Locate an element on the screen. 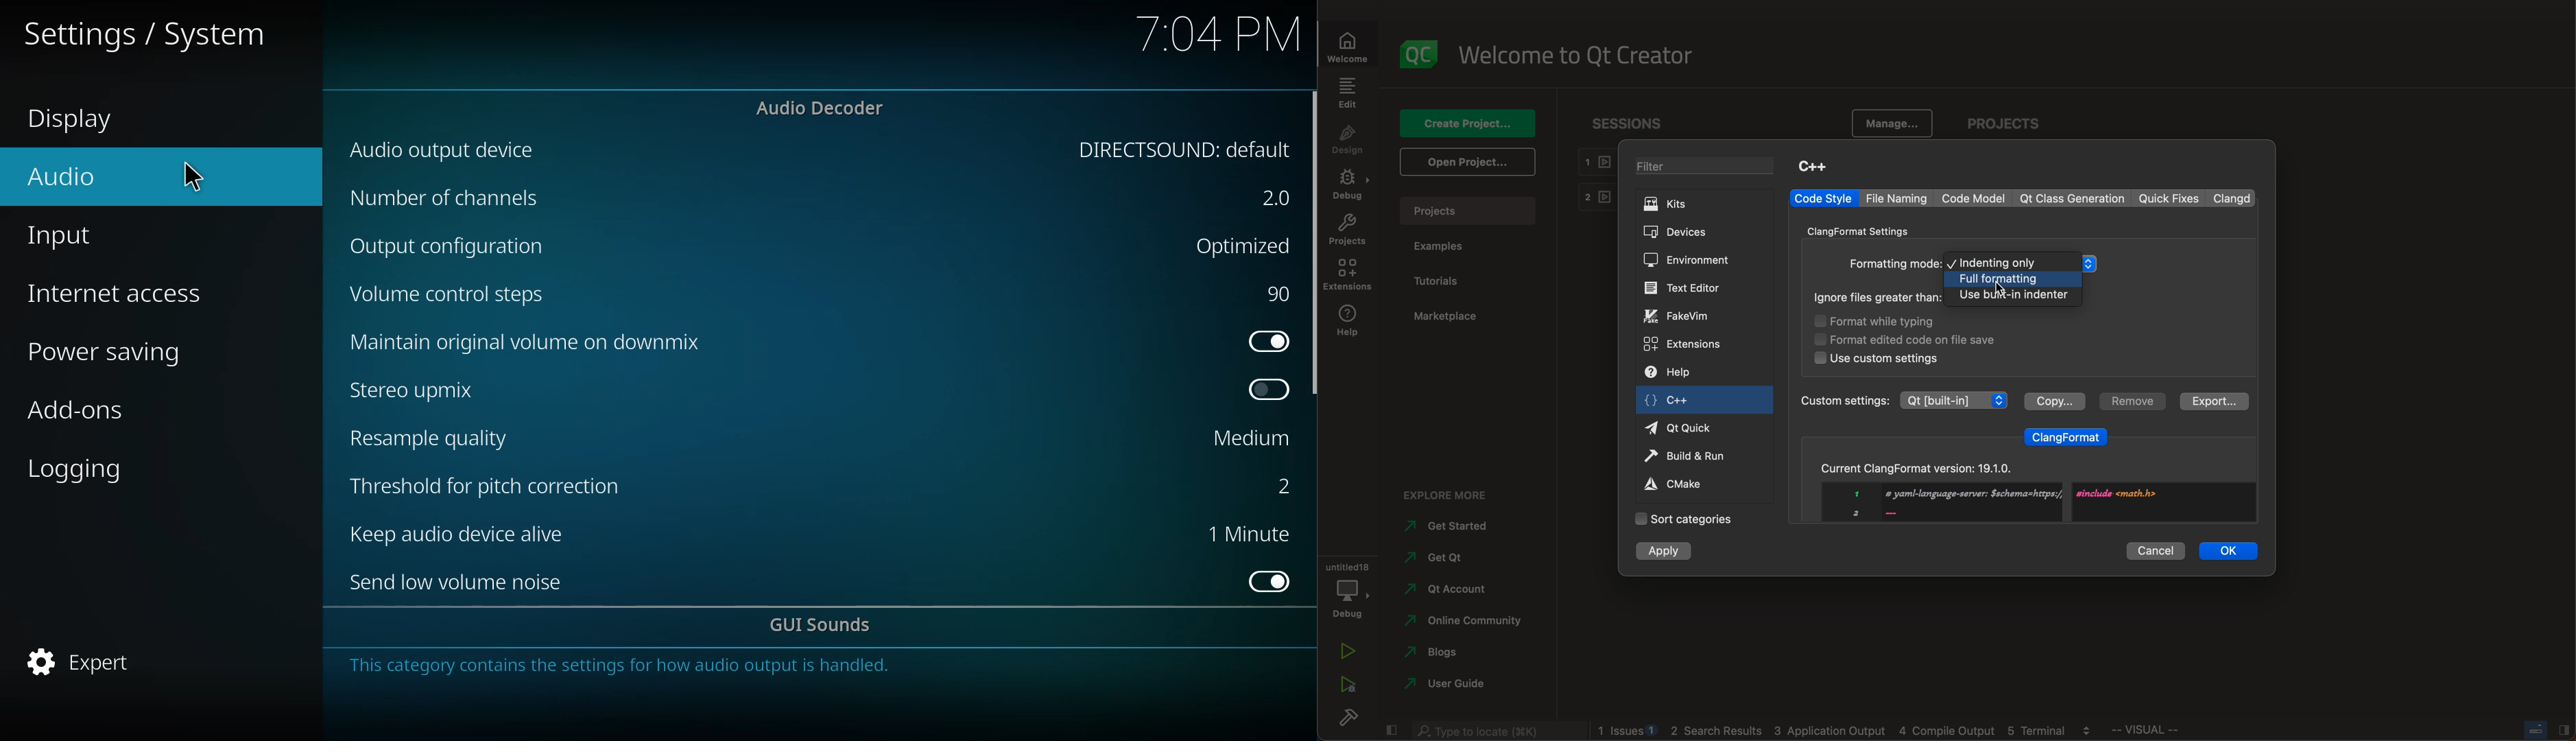  enabled is located at coordinates (1268, 341).